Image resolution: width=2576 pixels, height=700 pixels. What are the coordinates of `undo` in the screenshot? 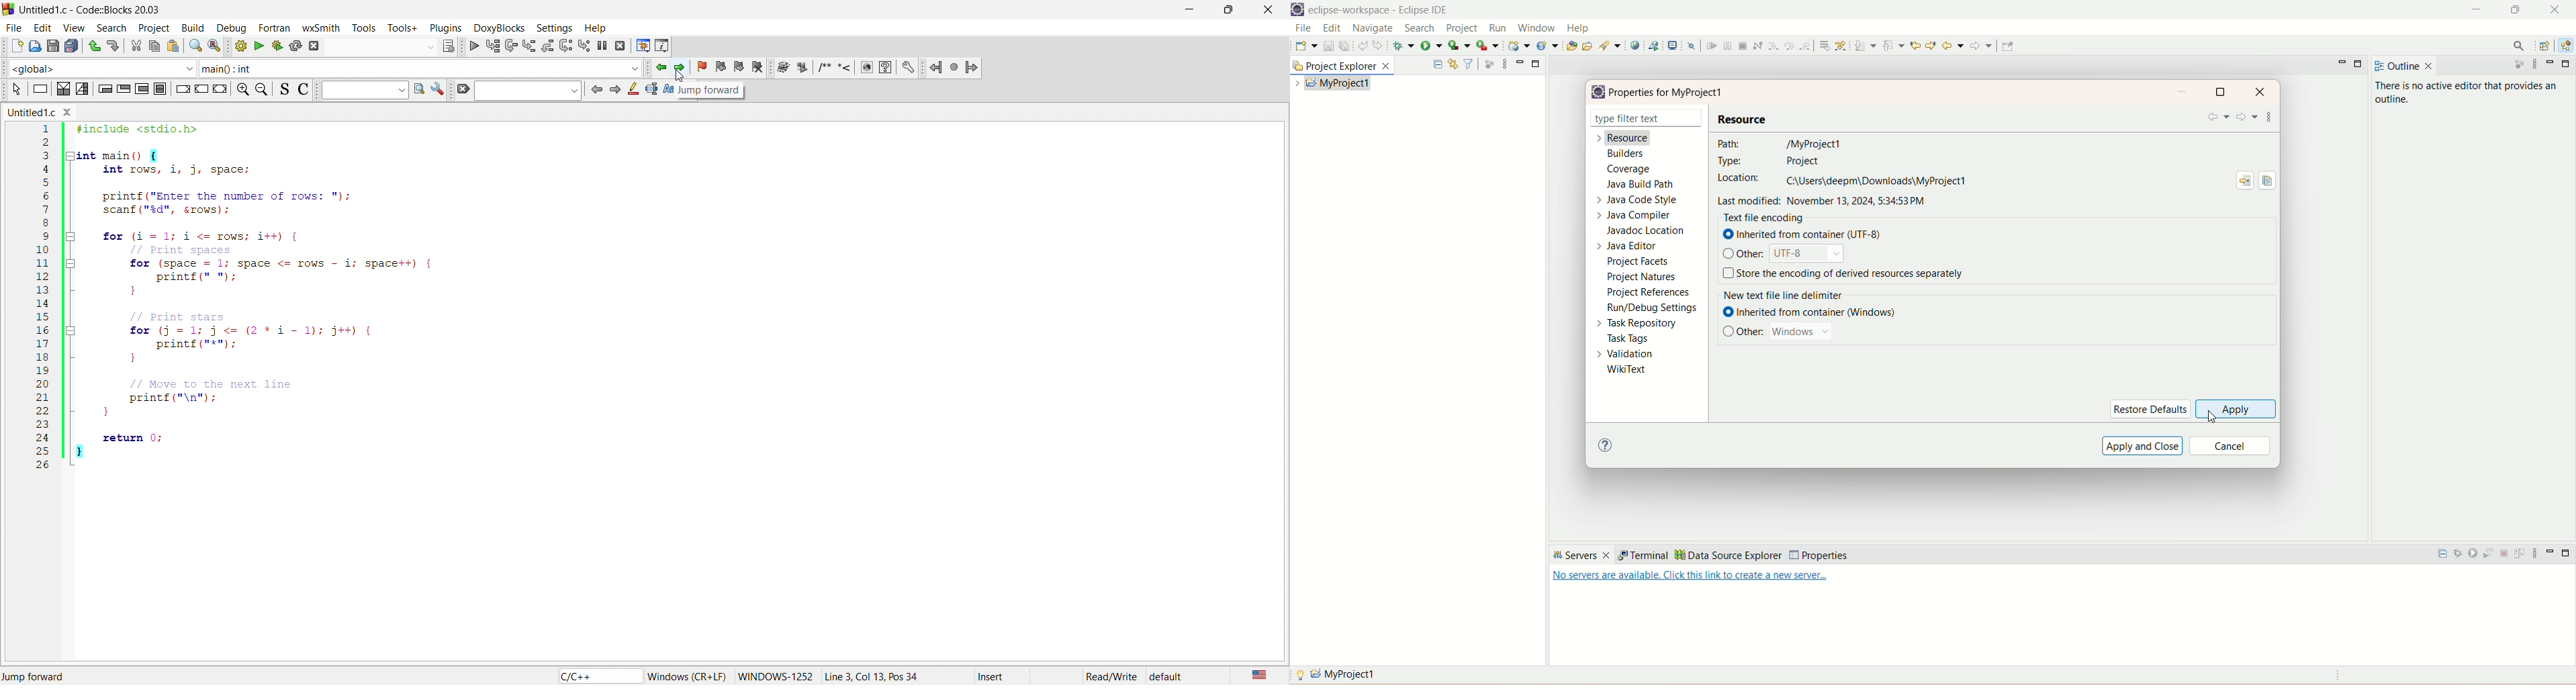 It's located at (1362, 44).